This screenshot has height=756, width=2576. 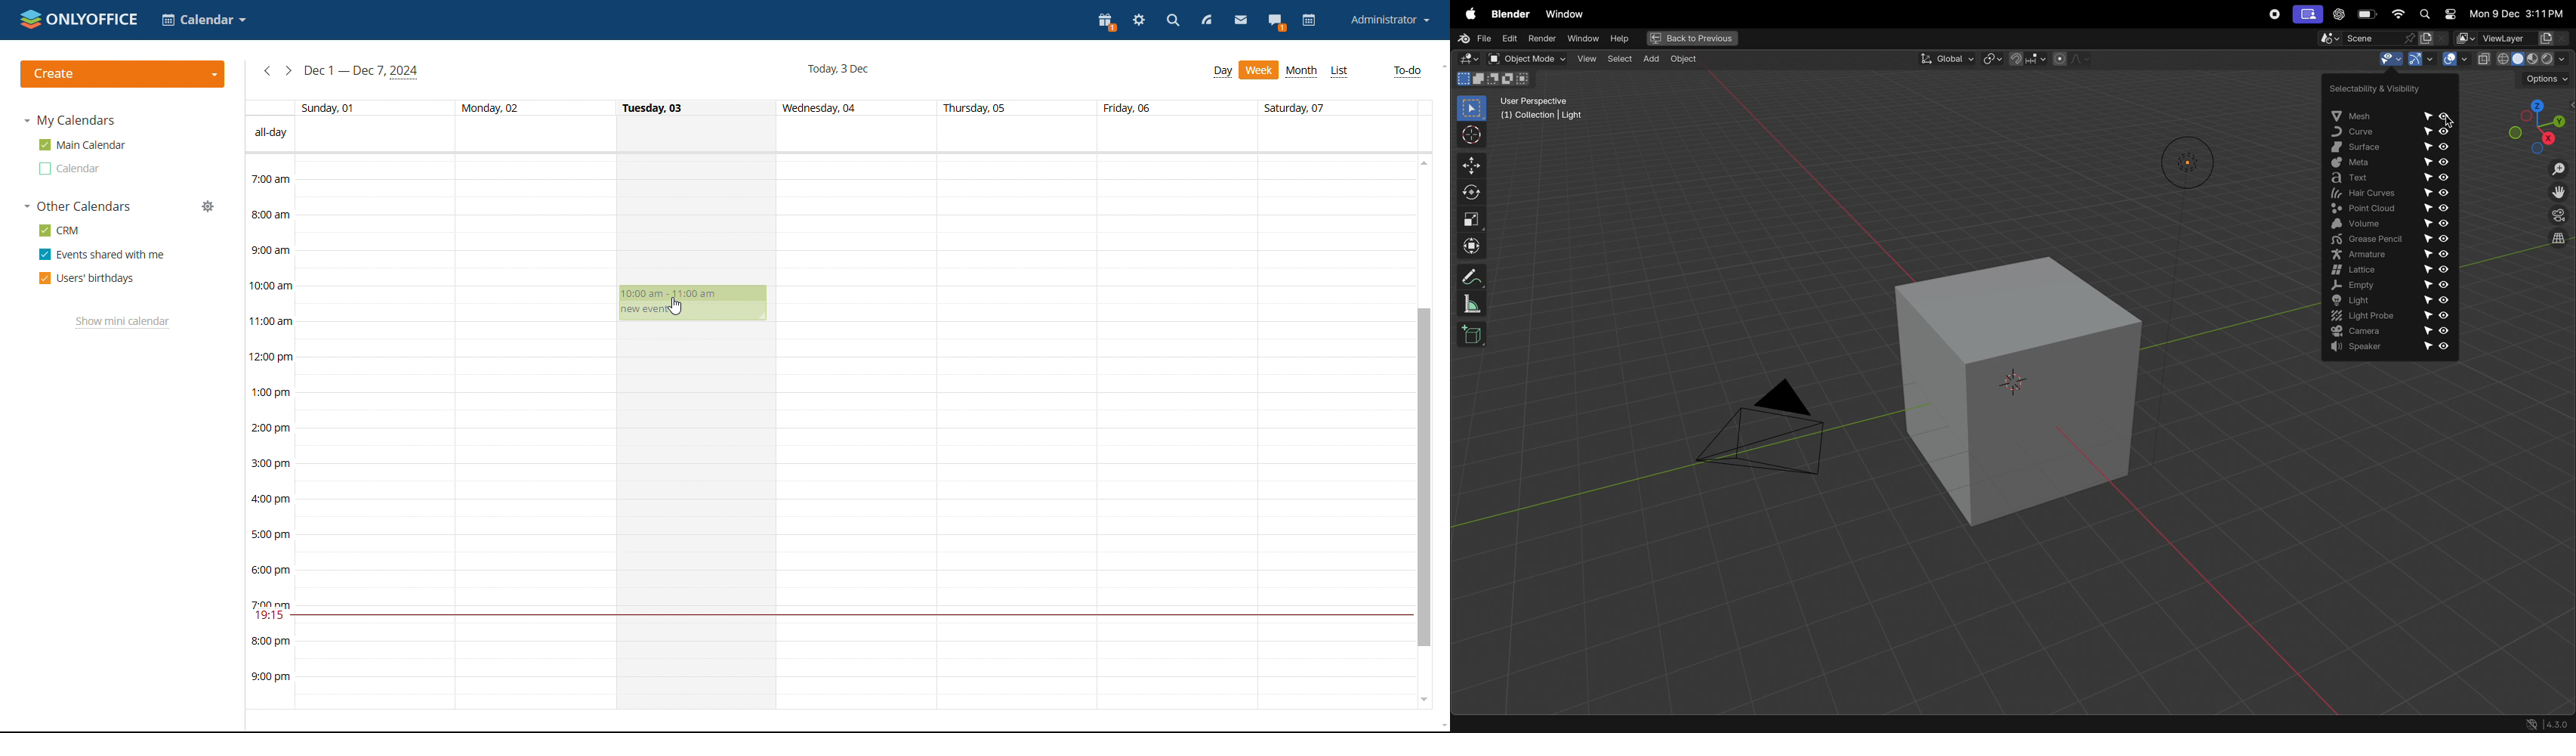 What do you see at coordinates (273, 570) in the screenshot?
I see `6:00 pm` at bounding box center [273, 570].